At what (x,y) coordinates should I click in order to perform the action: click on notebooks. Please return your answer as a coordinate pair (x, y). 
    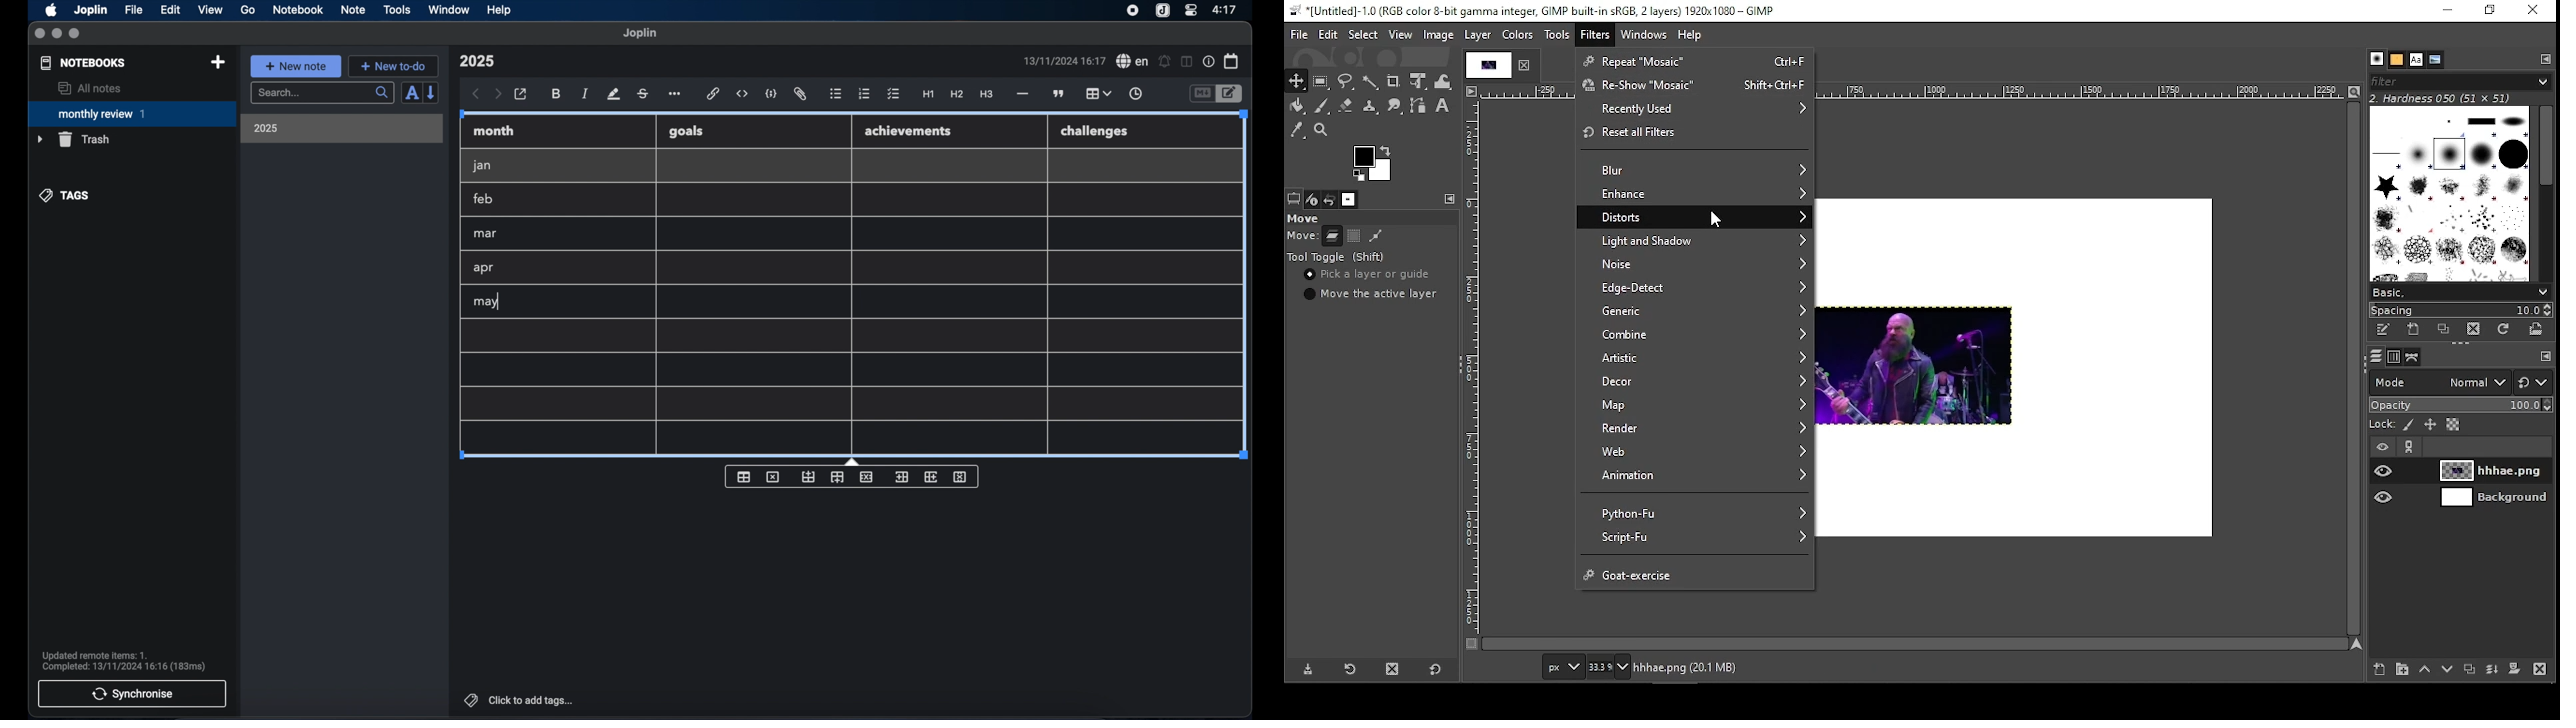
    Looking at the image, I should click on (83, 63).